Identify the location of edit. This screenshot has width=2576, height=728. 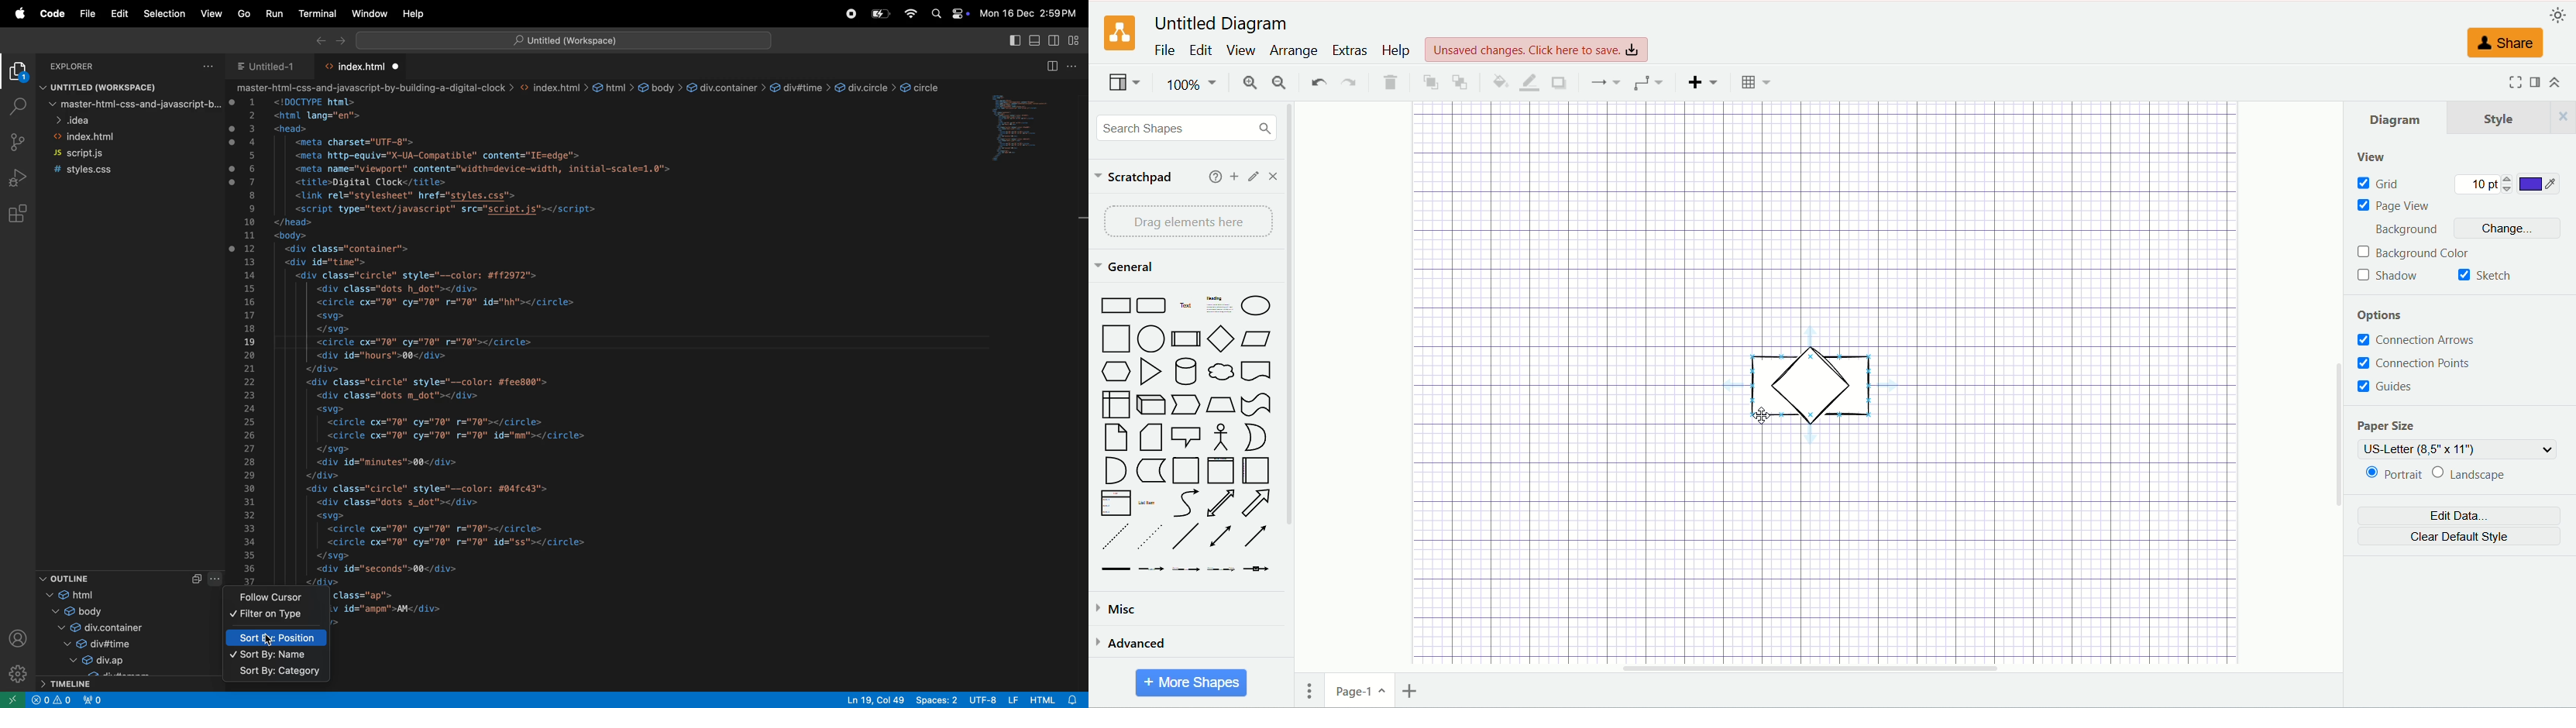
(1203, 51).